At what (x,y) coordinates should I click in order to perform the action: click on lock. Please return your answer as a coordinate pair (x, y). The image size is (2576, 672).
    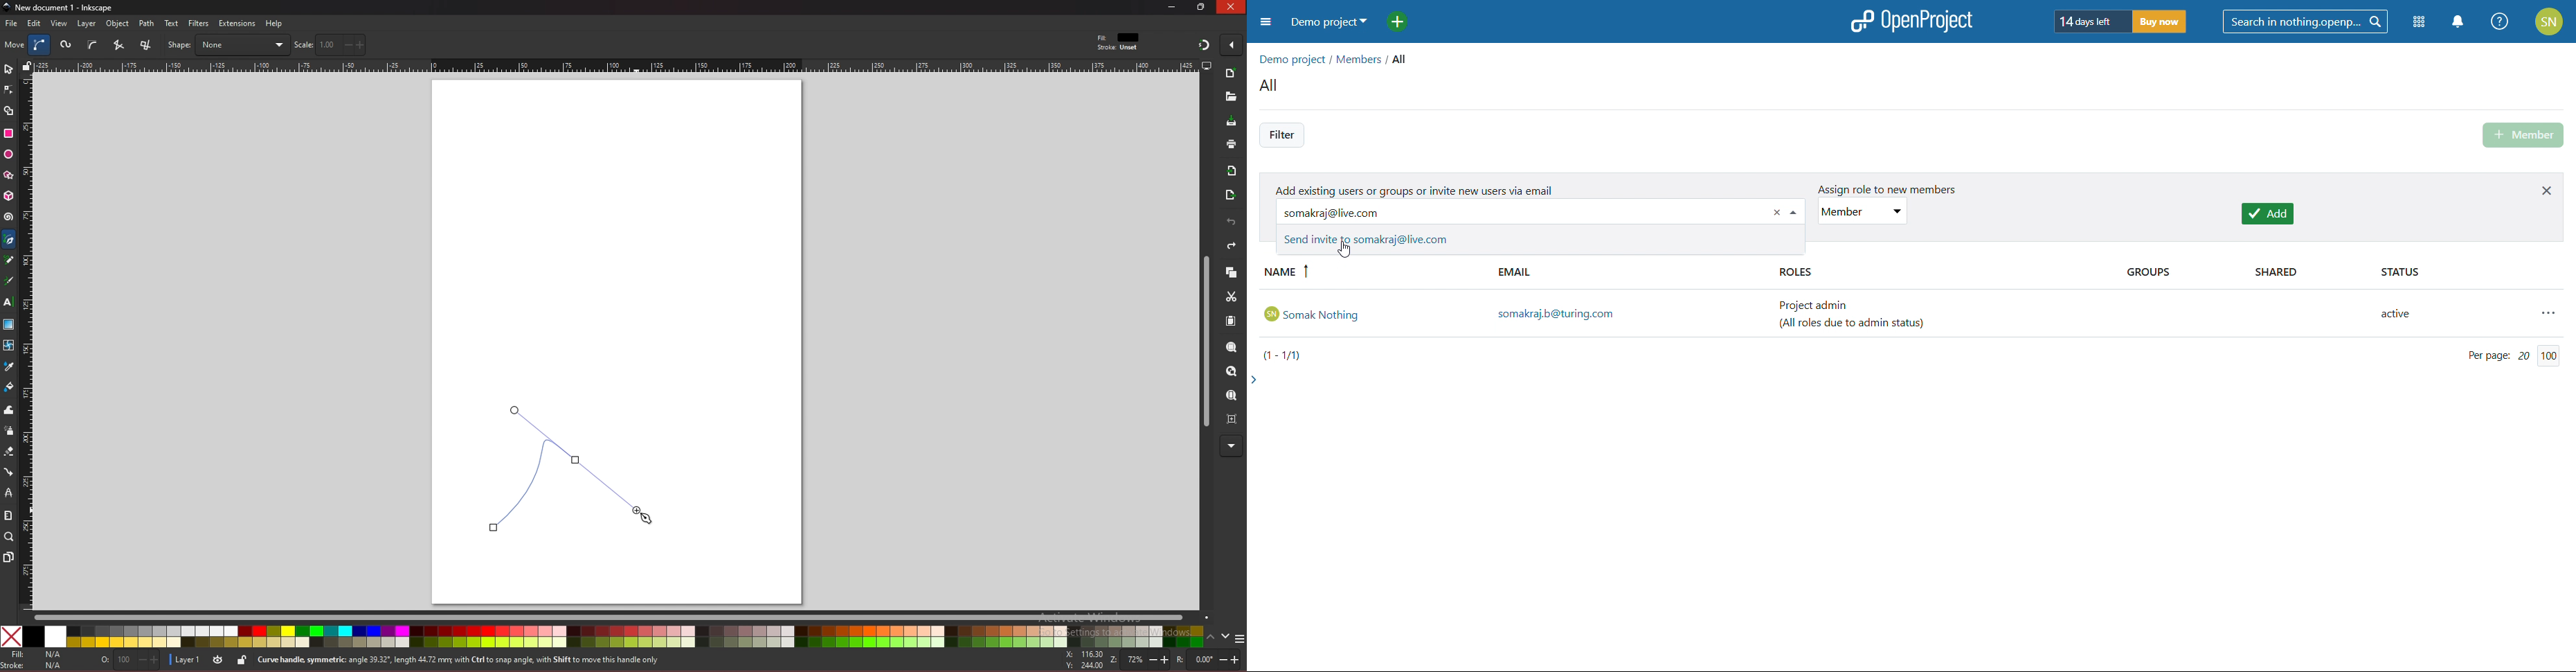
    Looking at the image, I should click on (242, 660).